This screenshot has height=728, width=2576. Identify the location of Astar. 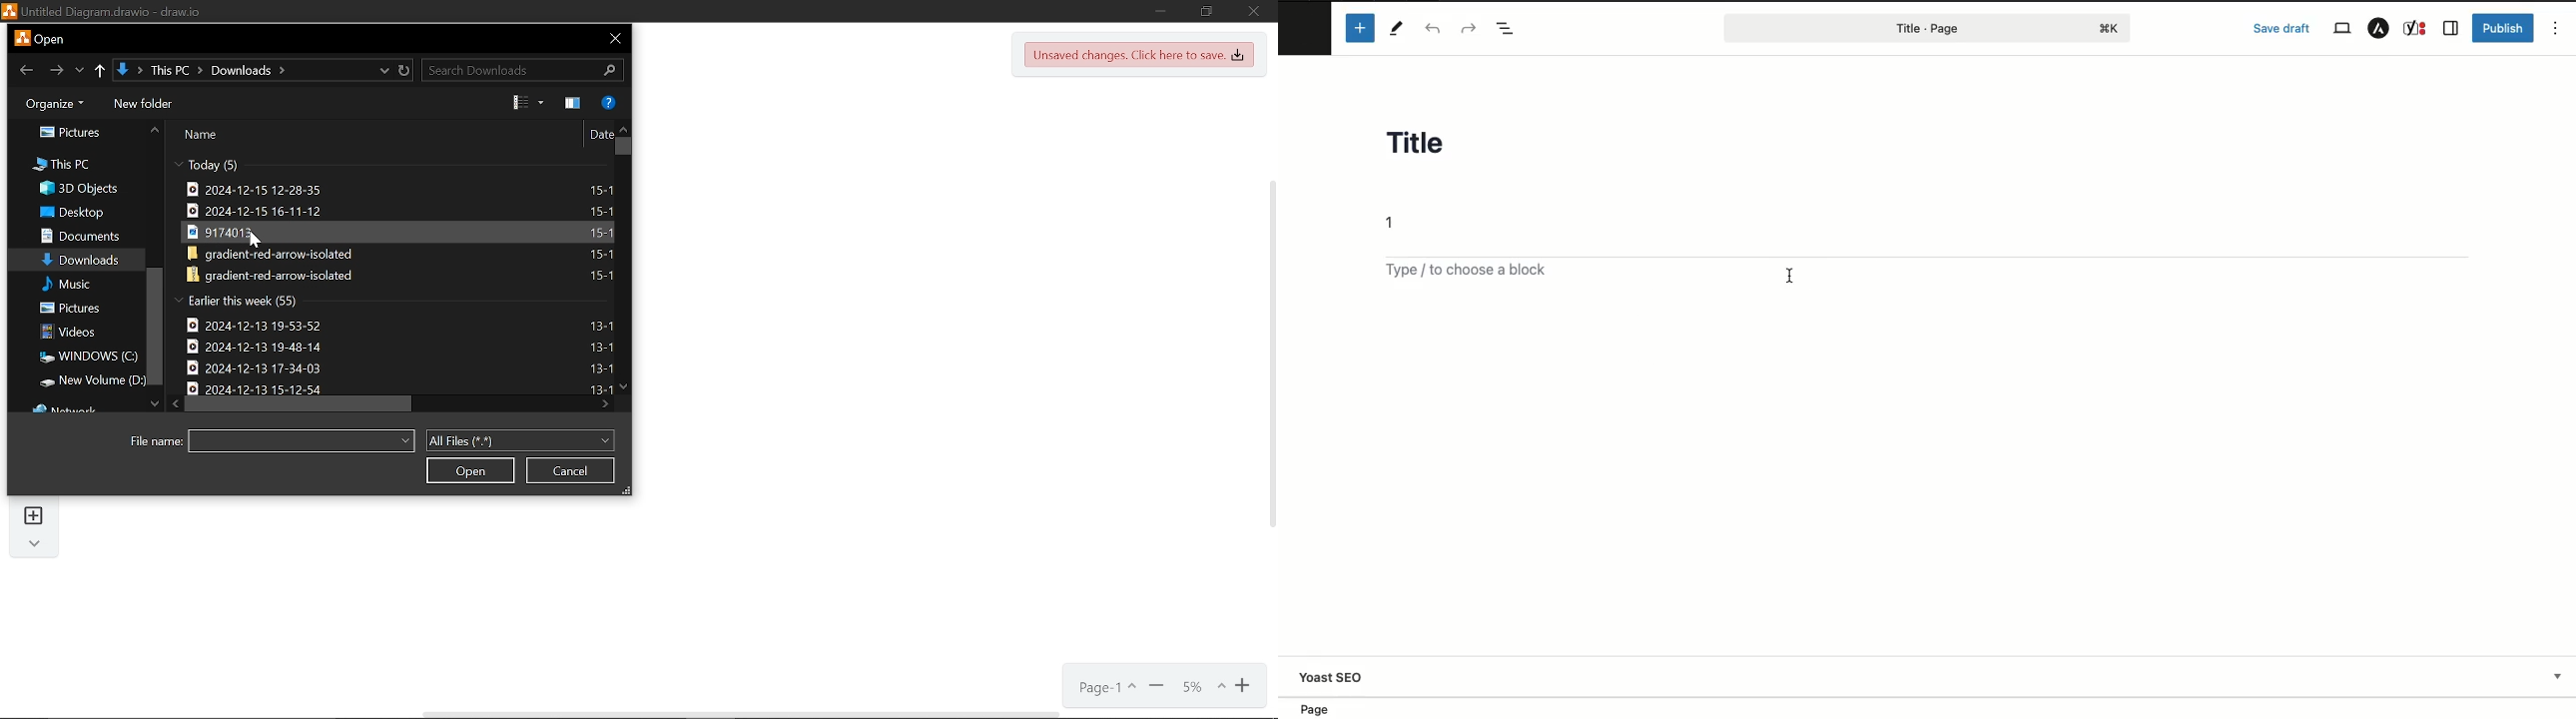
(2379, 29).